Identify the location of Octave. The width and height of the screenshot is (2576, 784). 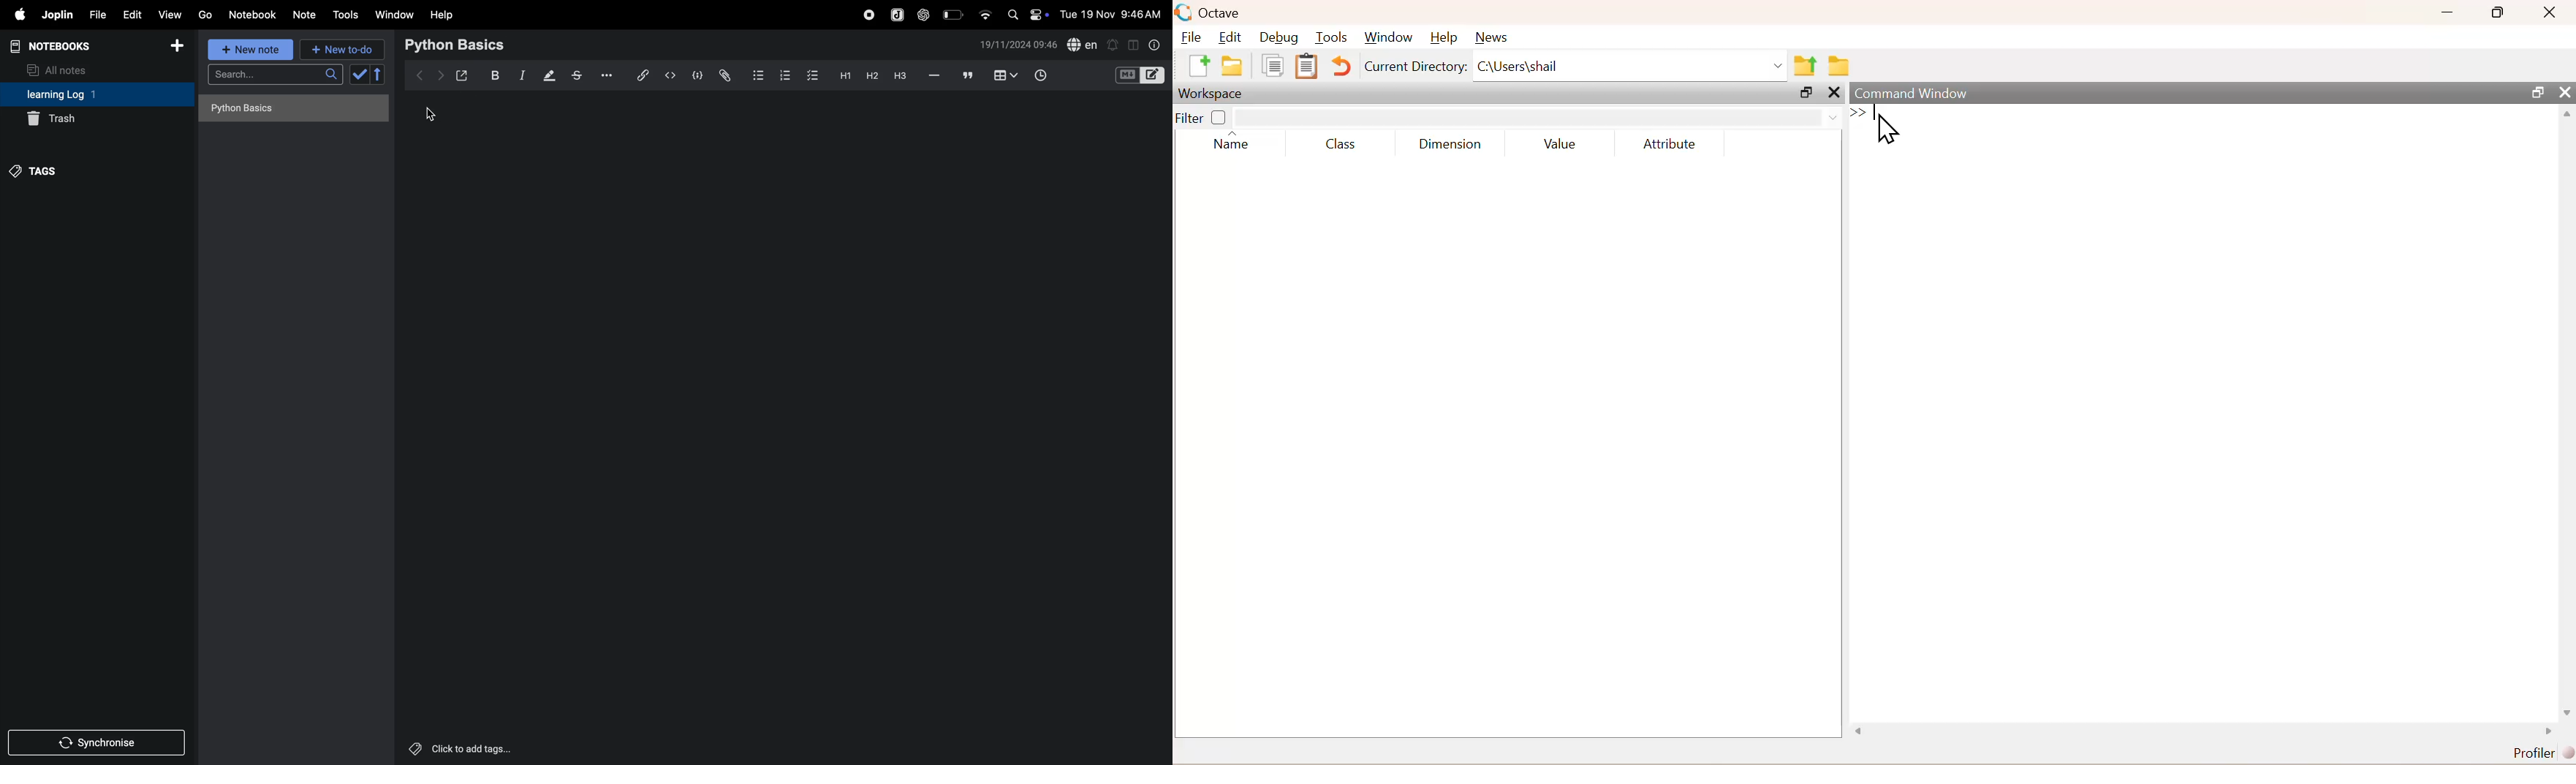
(1211, 12).